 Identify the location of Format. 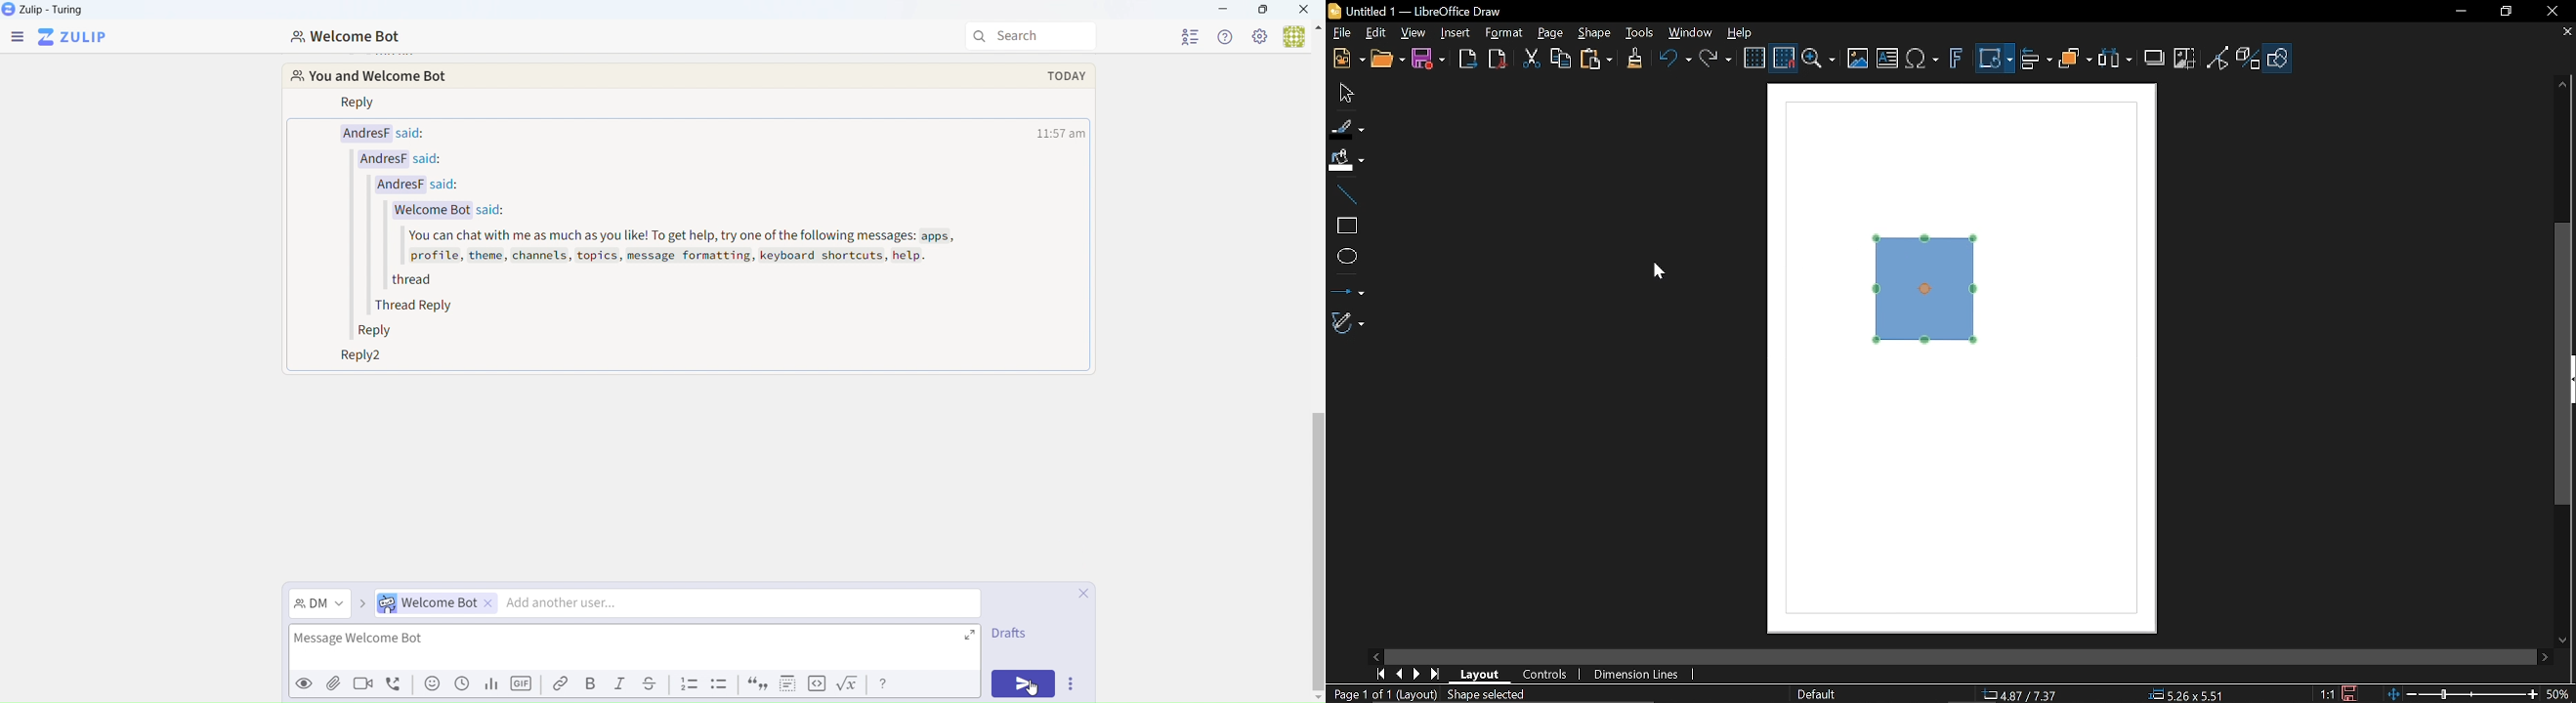
(1503, 33).